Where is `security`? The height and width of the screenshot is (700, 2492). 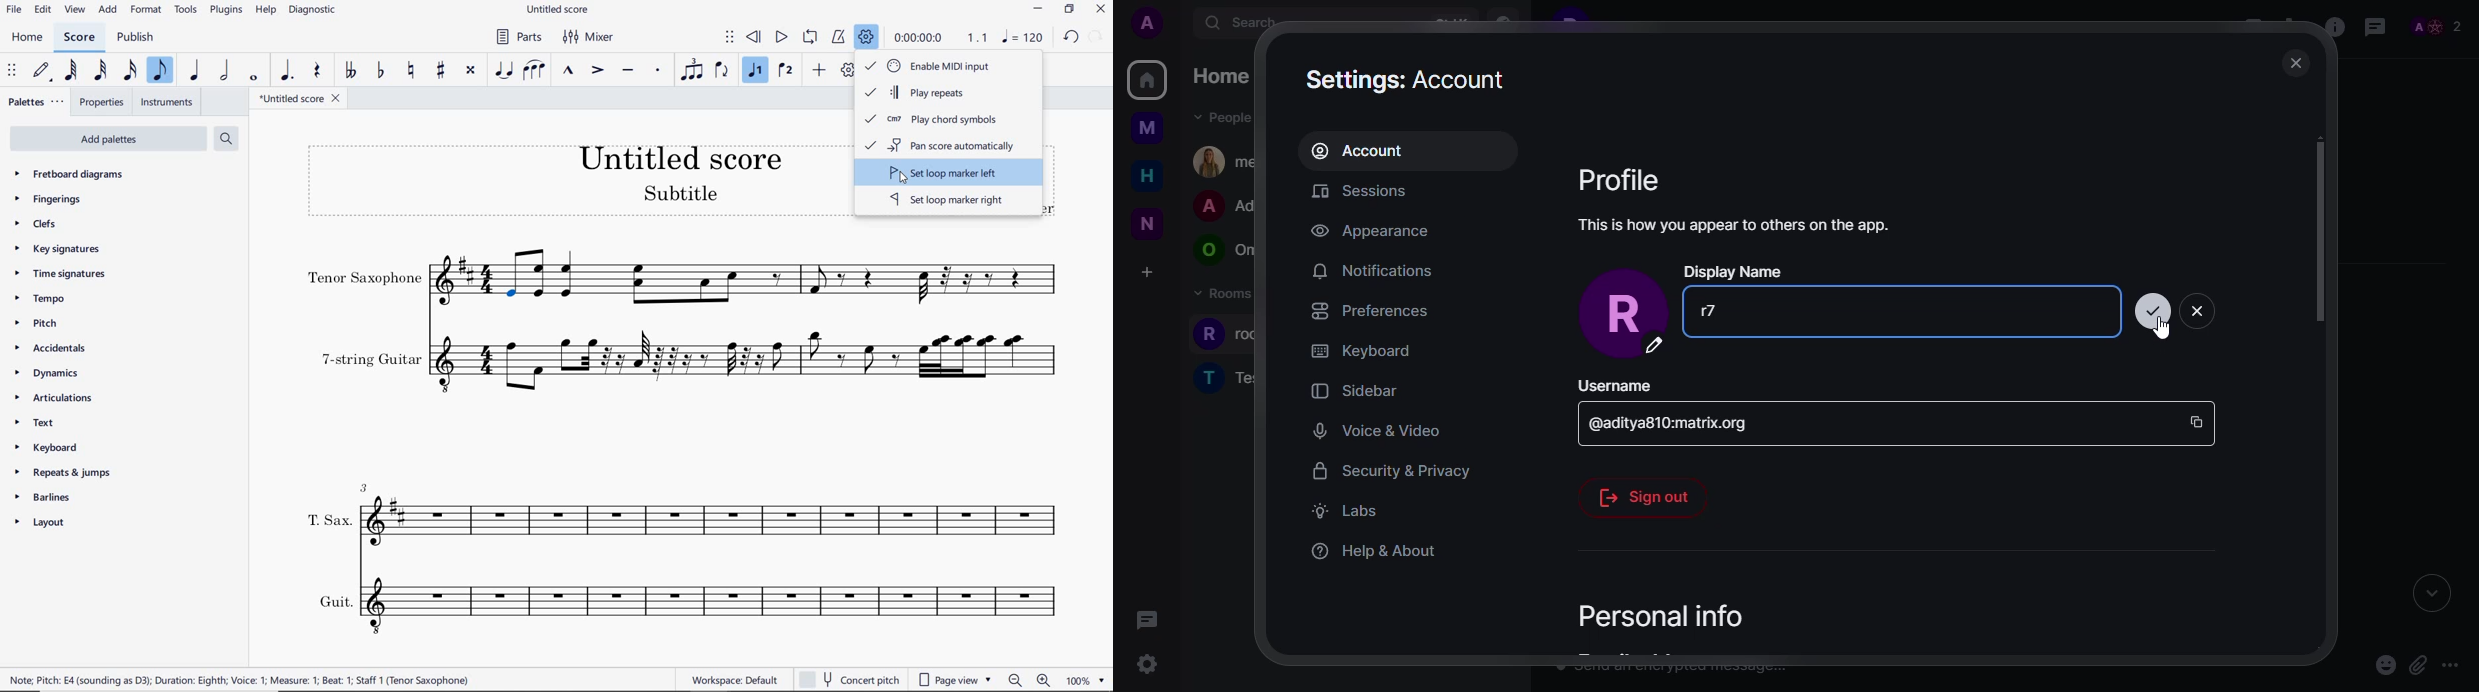
security is located at coordinates (1395, 469).